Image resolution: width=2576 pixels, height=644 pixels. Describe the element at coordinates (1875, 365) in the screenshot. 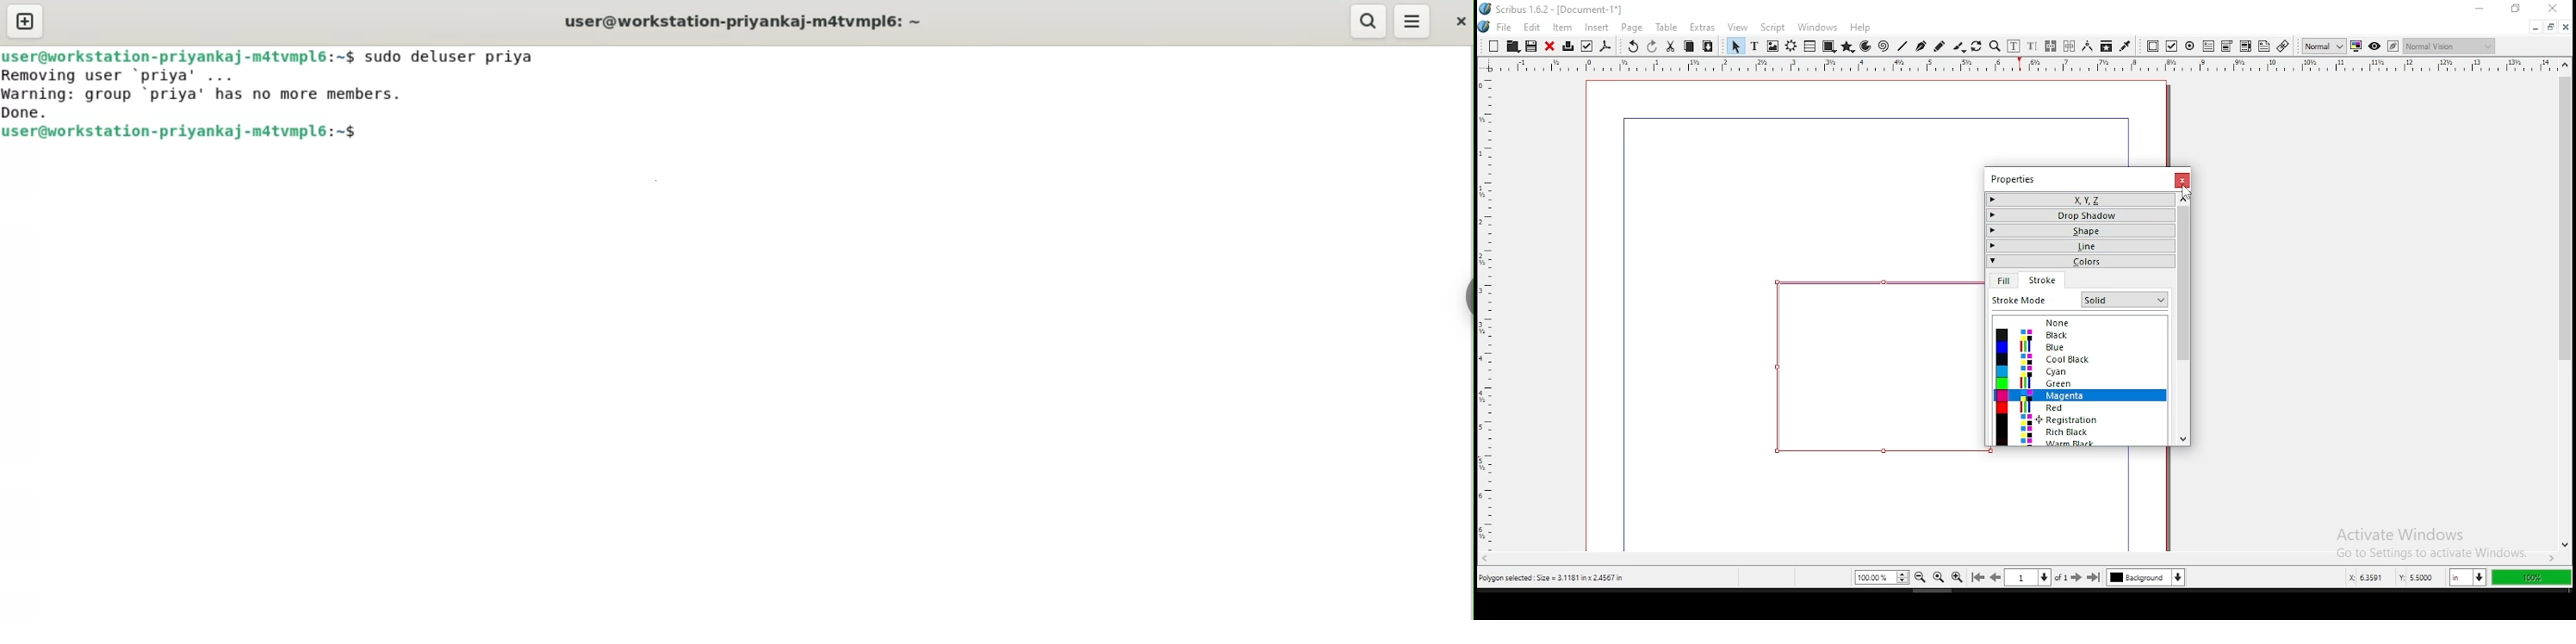

I see `shape` at that location.